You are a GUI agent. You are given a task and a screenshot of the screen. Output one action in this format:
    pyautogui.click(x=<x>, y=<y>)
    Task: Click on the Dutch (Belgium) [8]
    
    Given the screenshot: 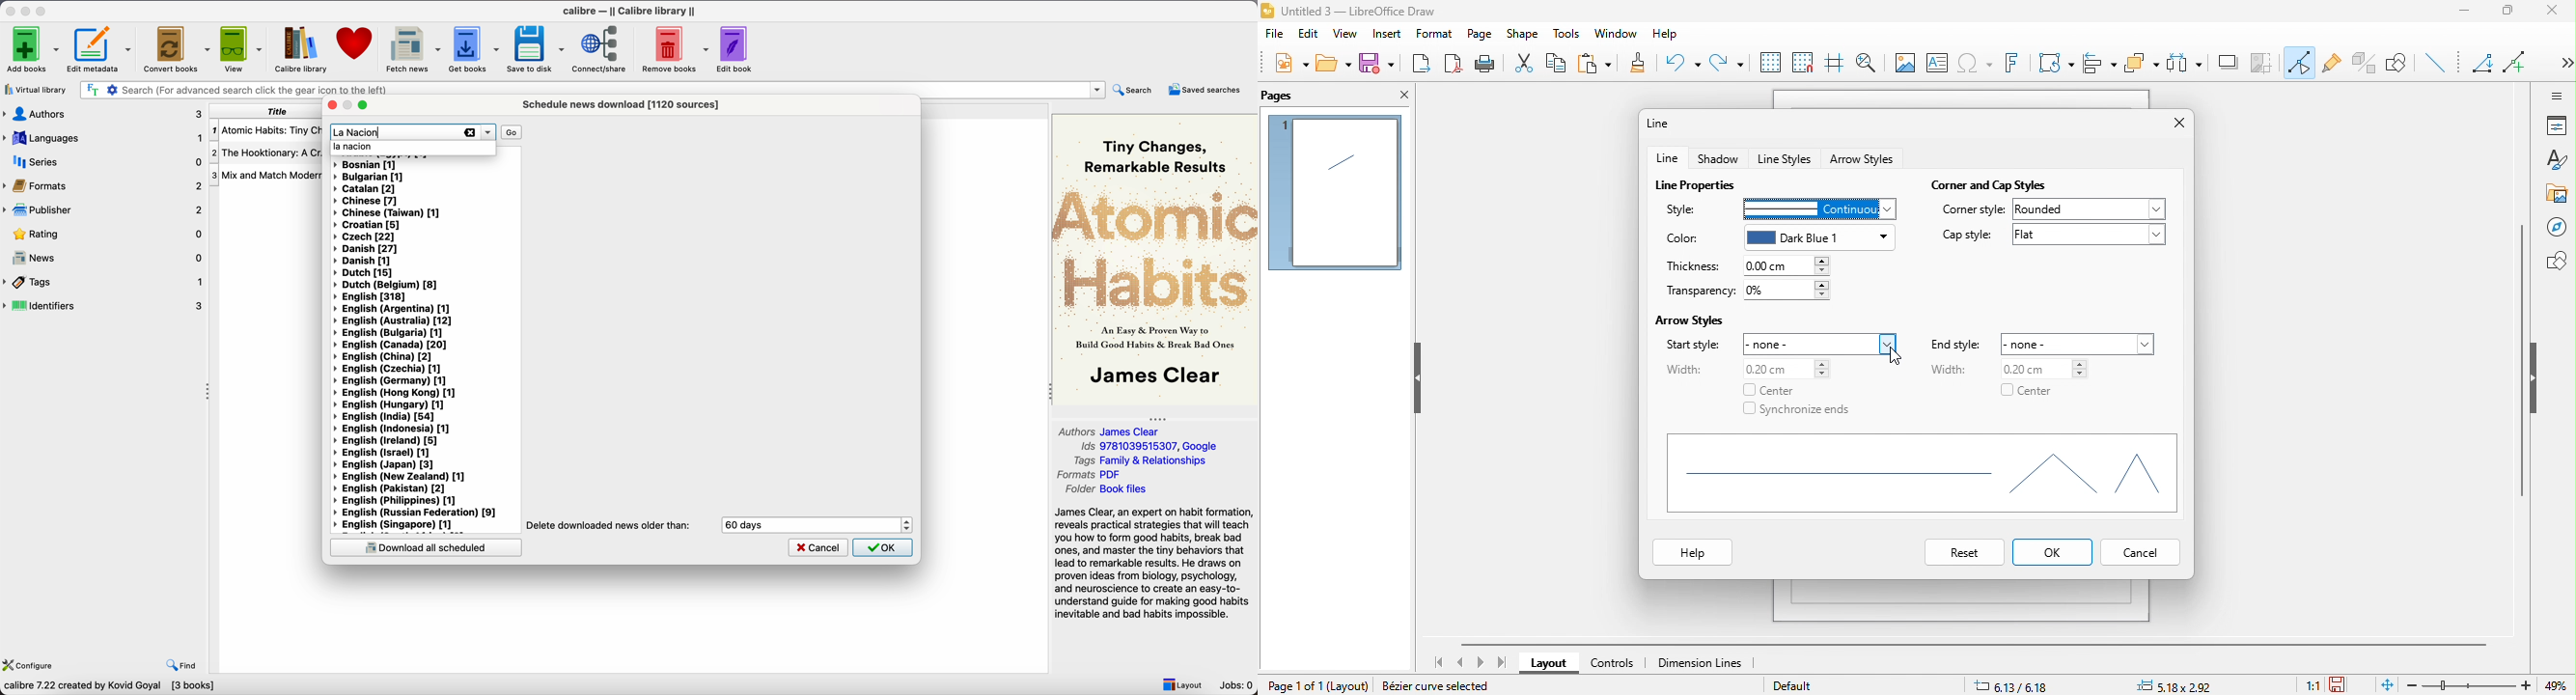 What is the action you would take?
    pyautogui.click(x=388, y=285)
    